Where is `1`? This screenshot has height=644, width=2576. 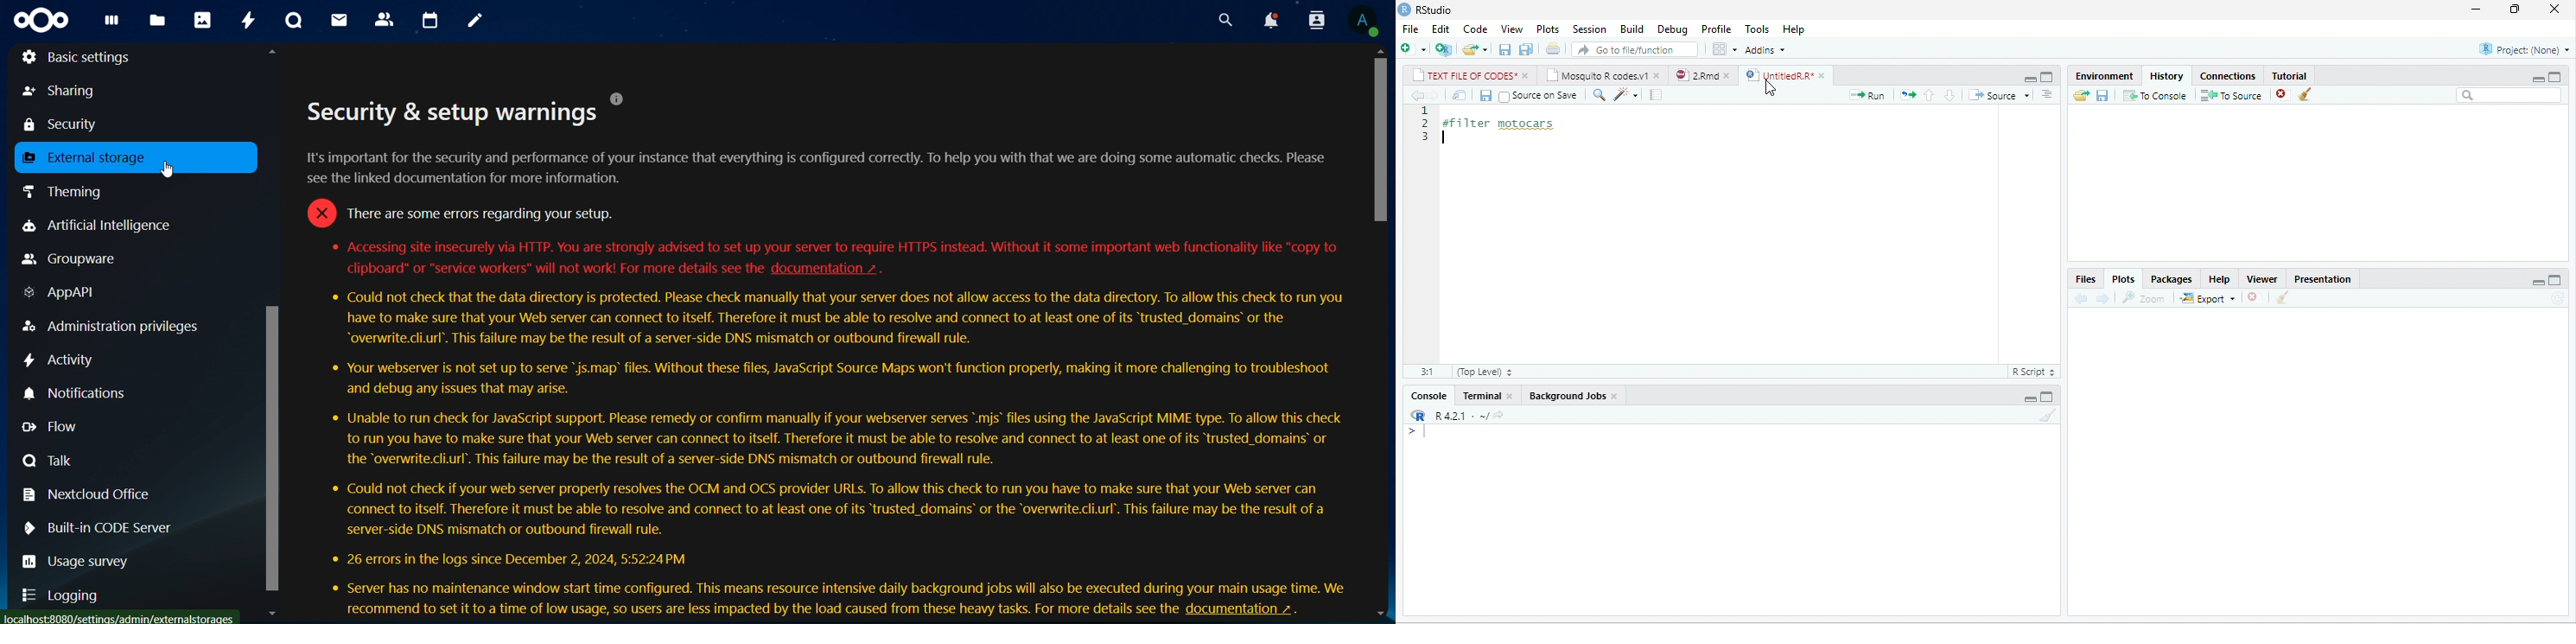
1 is located at coordinates (1427, 111).